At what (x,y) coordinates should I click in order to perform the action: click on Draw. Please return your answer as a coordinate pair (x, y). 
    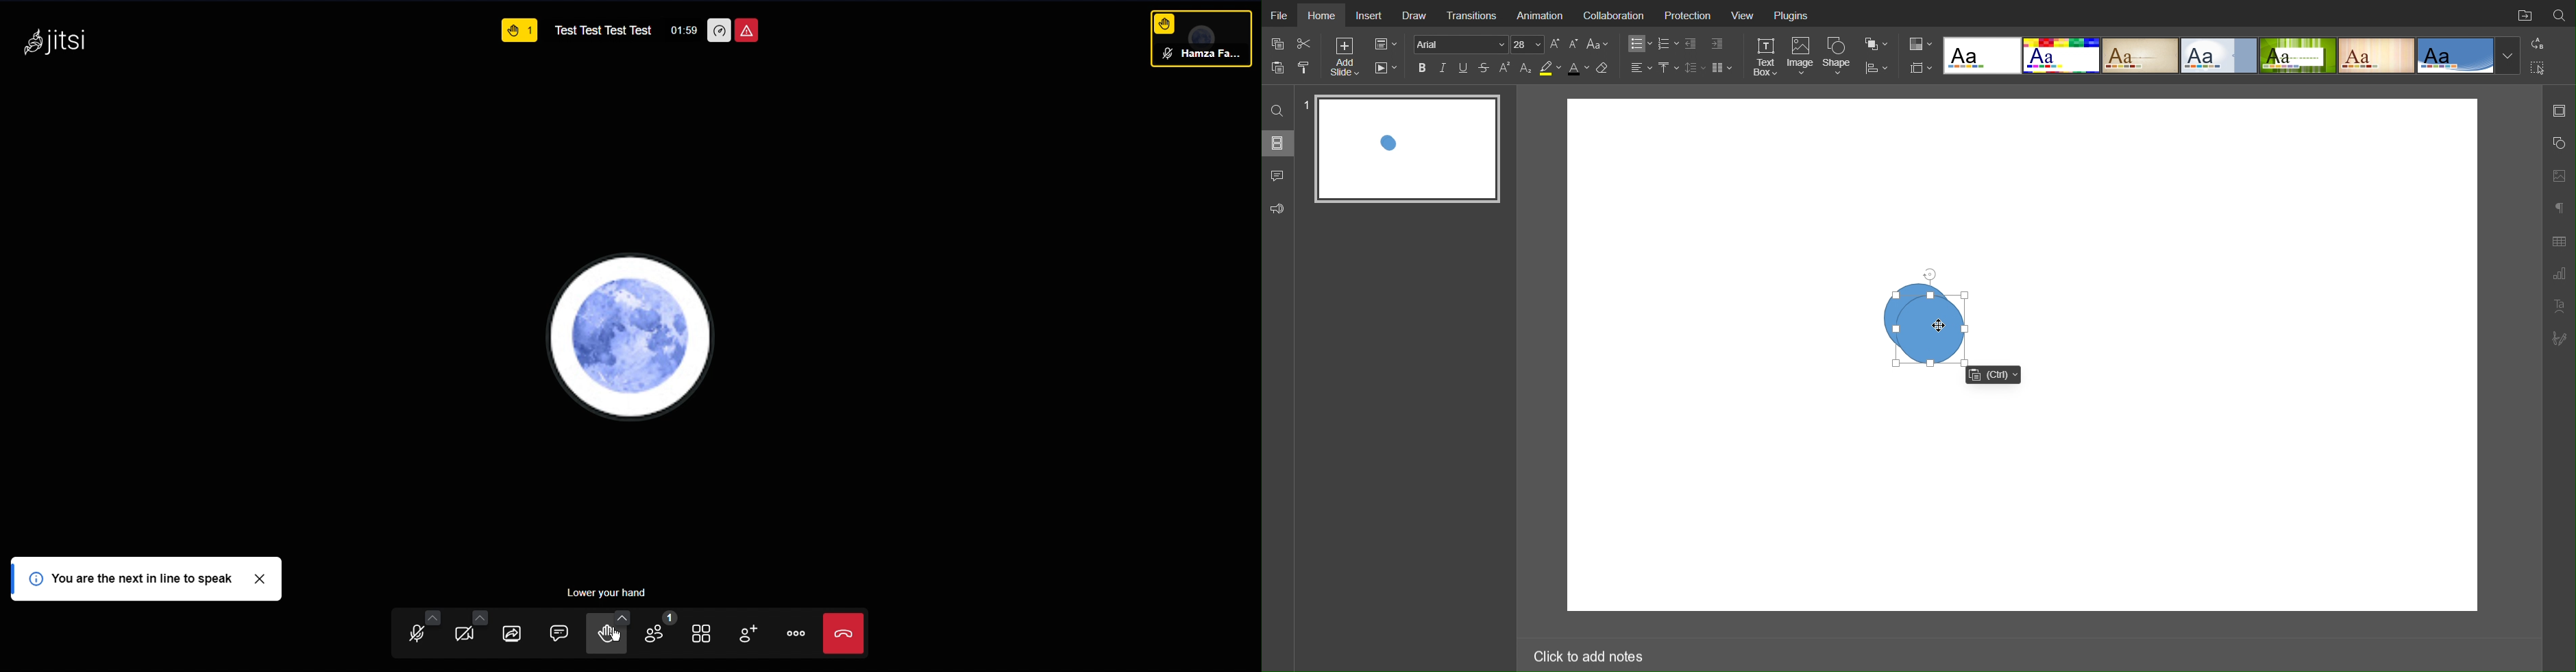
    Looking at the image, I should click on (1416, 14).